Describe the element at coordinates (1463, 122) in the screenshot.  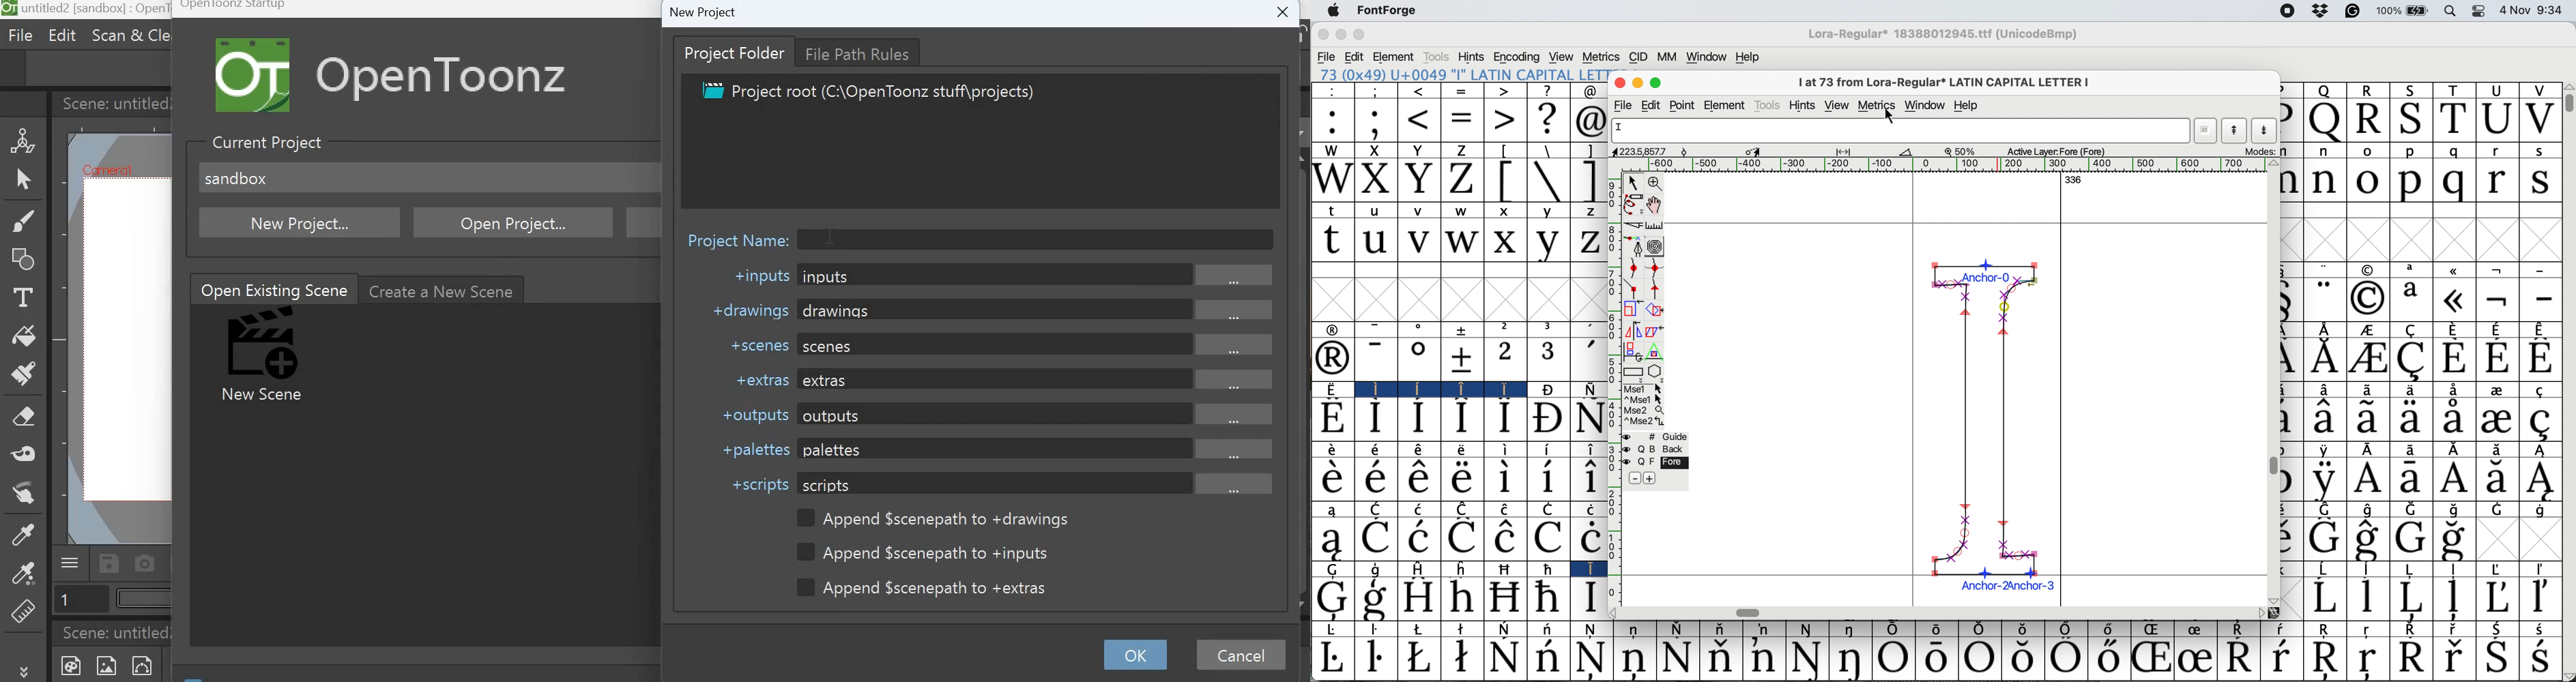
I see `=` at that location.